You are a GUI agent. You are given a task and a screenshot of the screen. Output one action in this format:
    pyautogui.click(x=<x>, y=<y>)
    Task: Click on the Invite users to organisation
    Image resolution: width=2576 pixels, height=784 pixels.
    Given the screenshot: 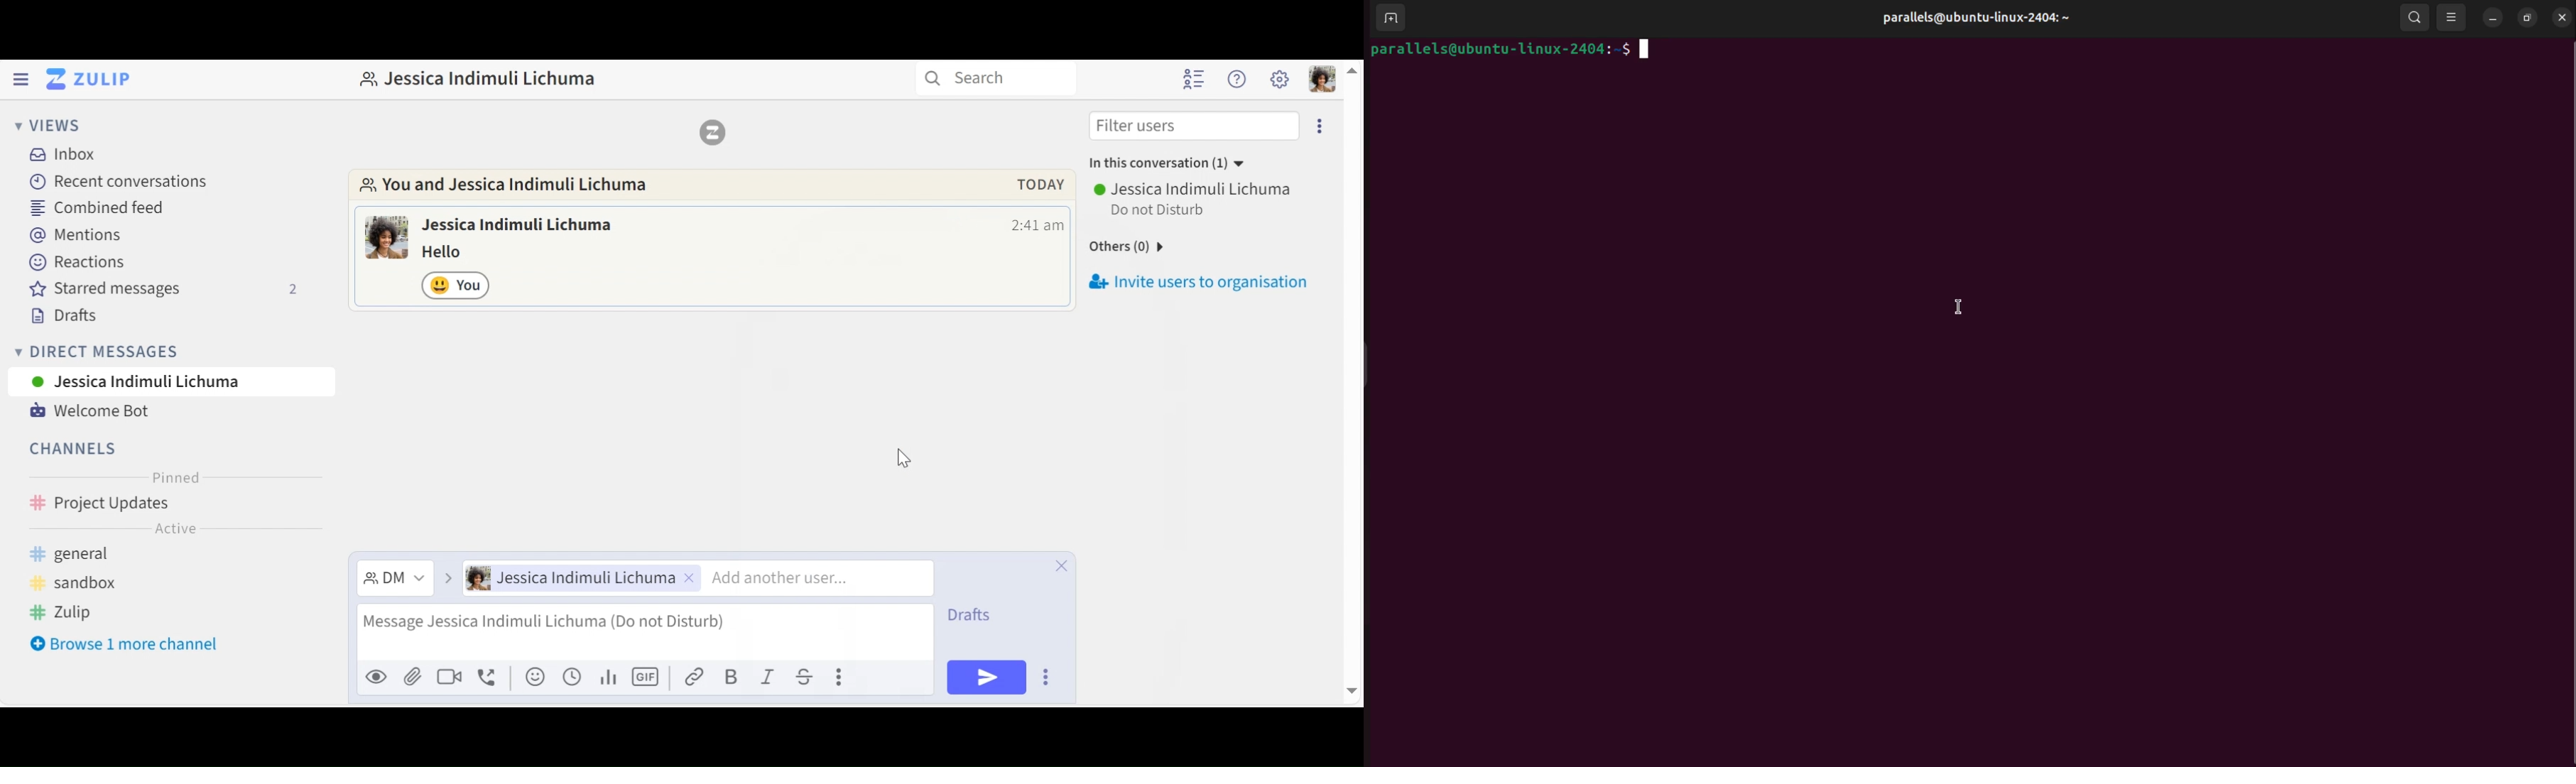 What is the action you would take?
    pyautogui.click(x=1322, y=124)
    